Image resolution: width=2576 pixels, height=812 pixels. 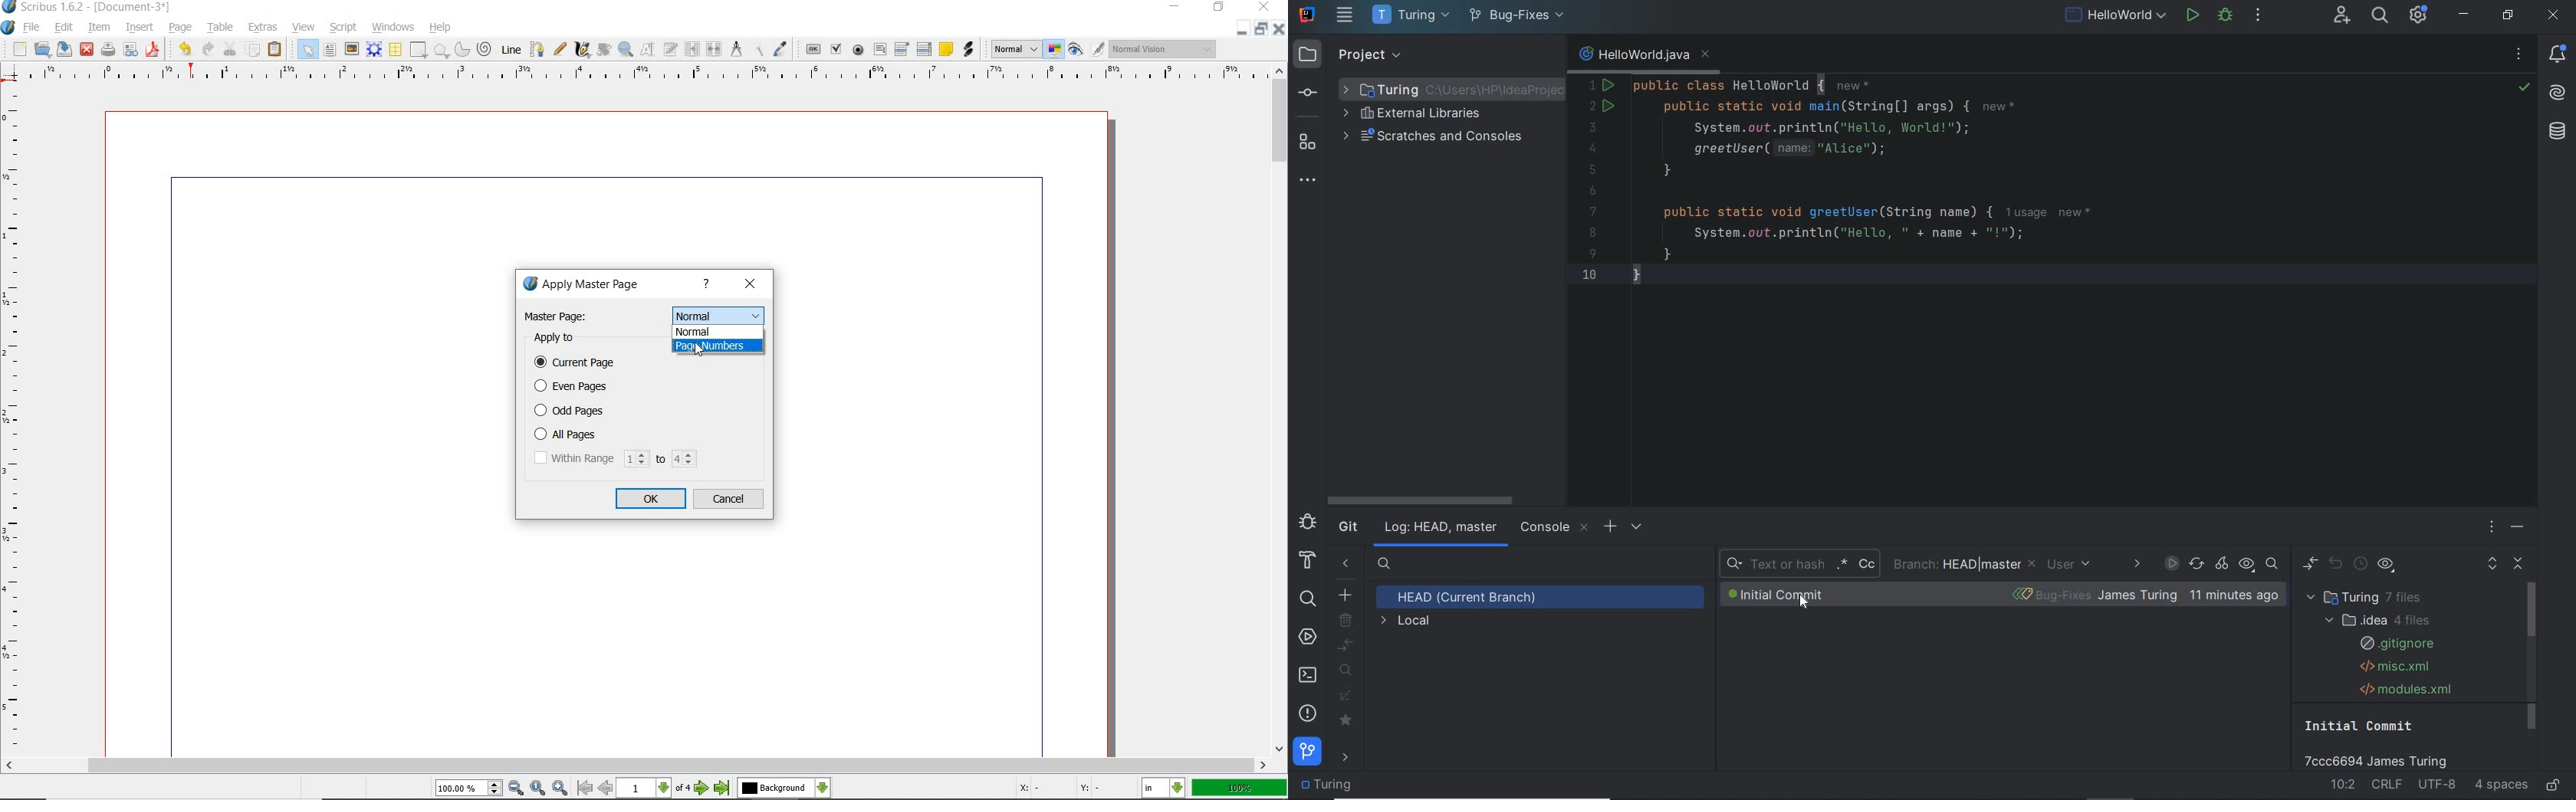 What do you see at coordinates (669, 49) in the screenshot?
I see `edit text with story editor` at bounding box center [669, 49].